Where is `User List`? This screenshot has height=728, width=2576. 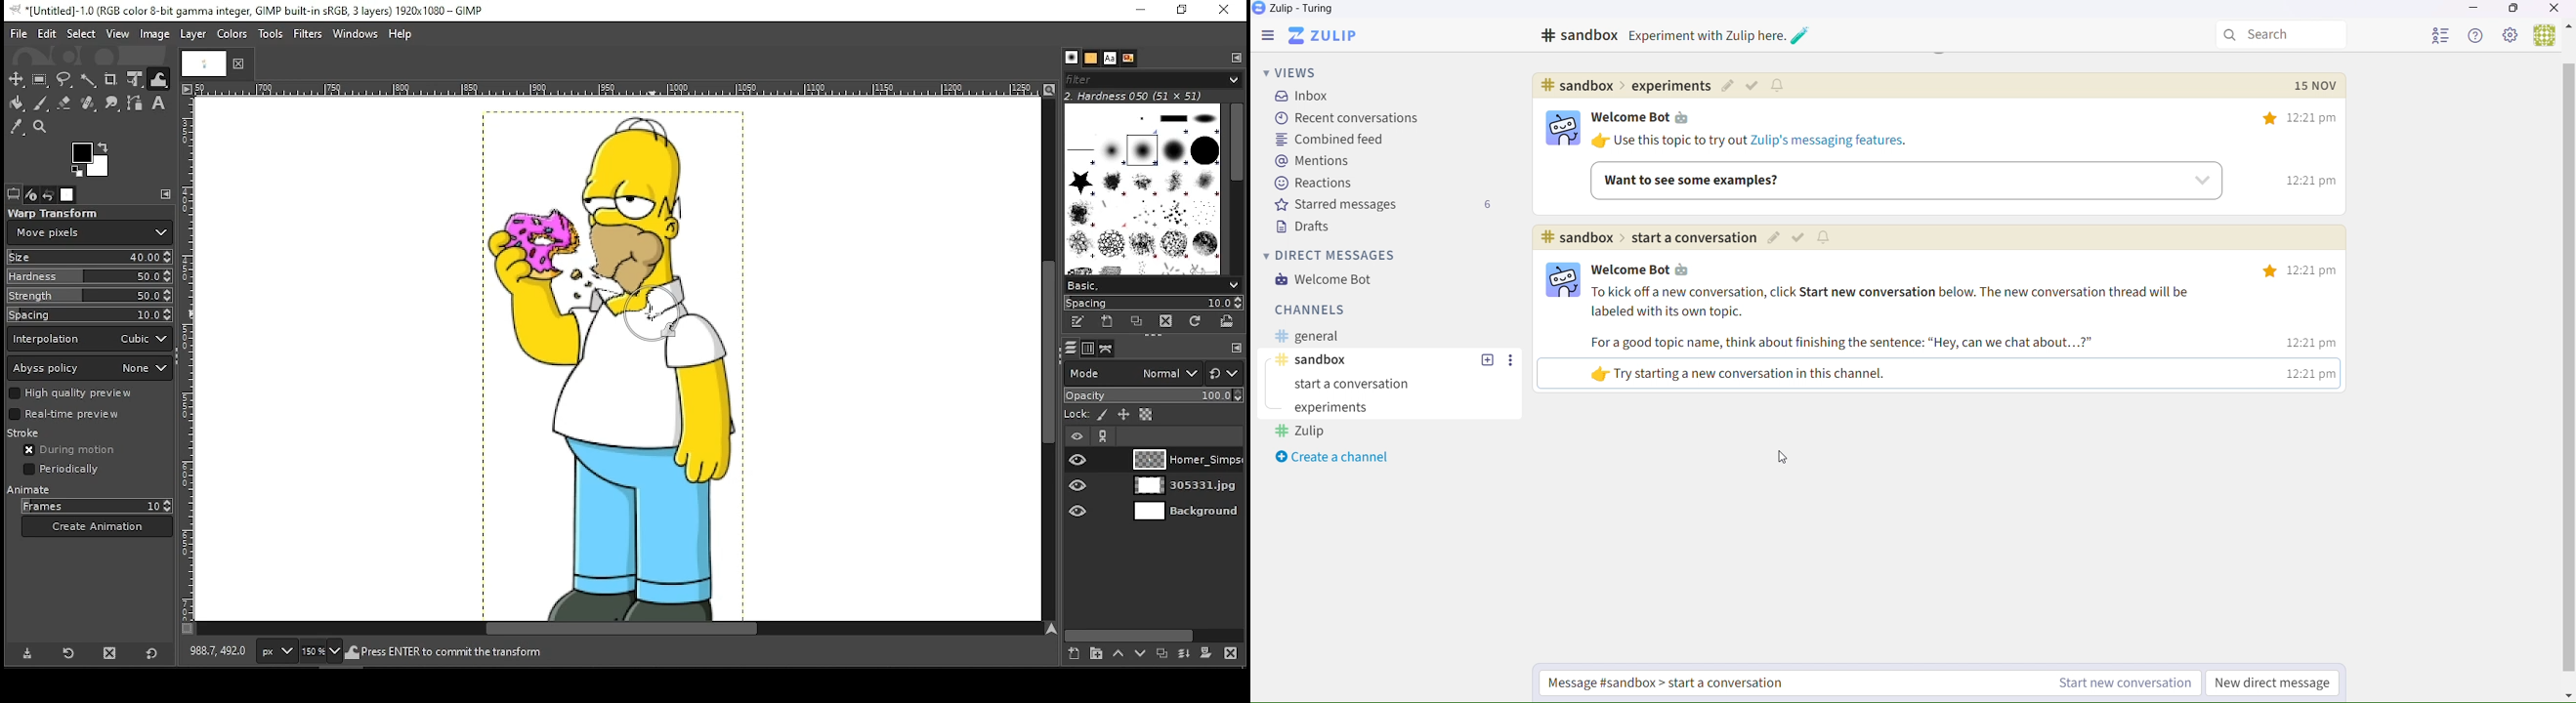 User List is located at coordinates (2443, 36).